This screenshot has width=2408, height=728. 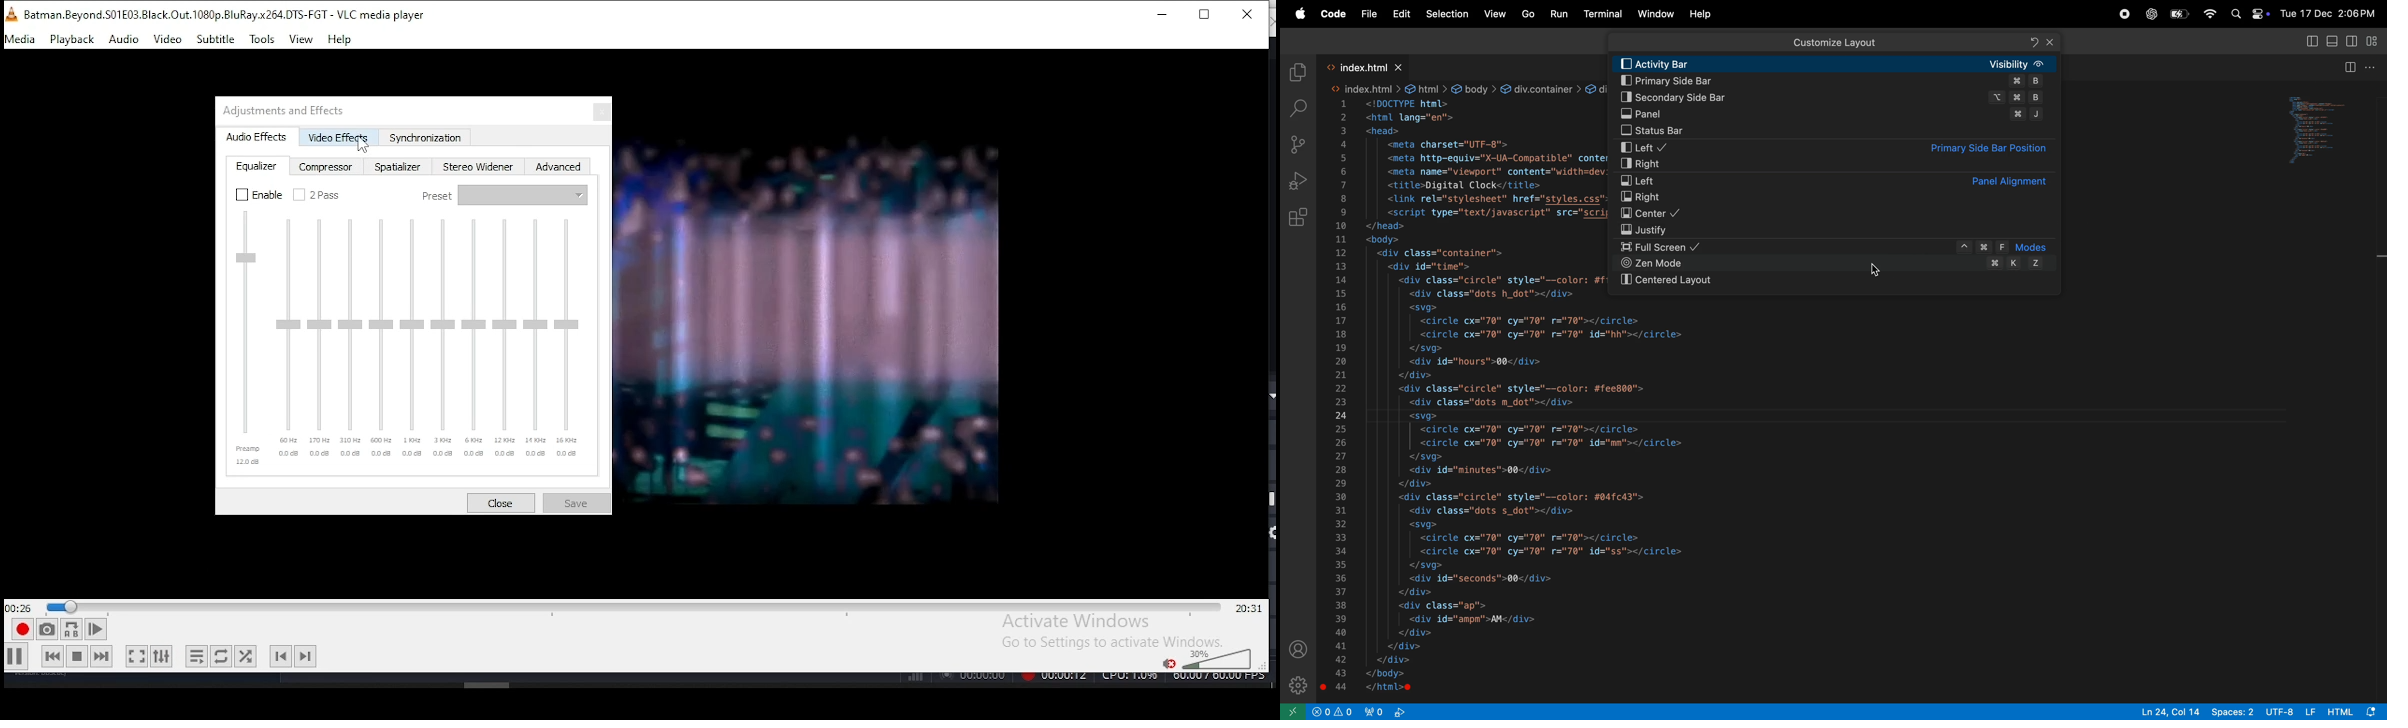 What do you see at coordinates (502, 503) in the screenshot?
I see `close` at bounding box center [502, 503].